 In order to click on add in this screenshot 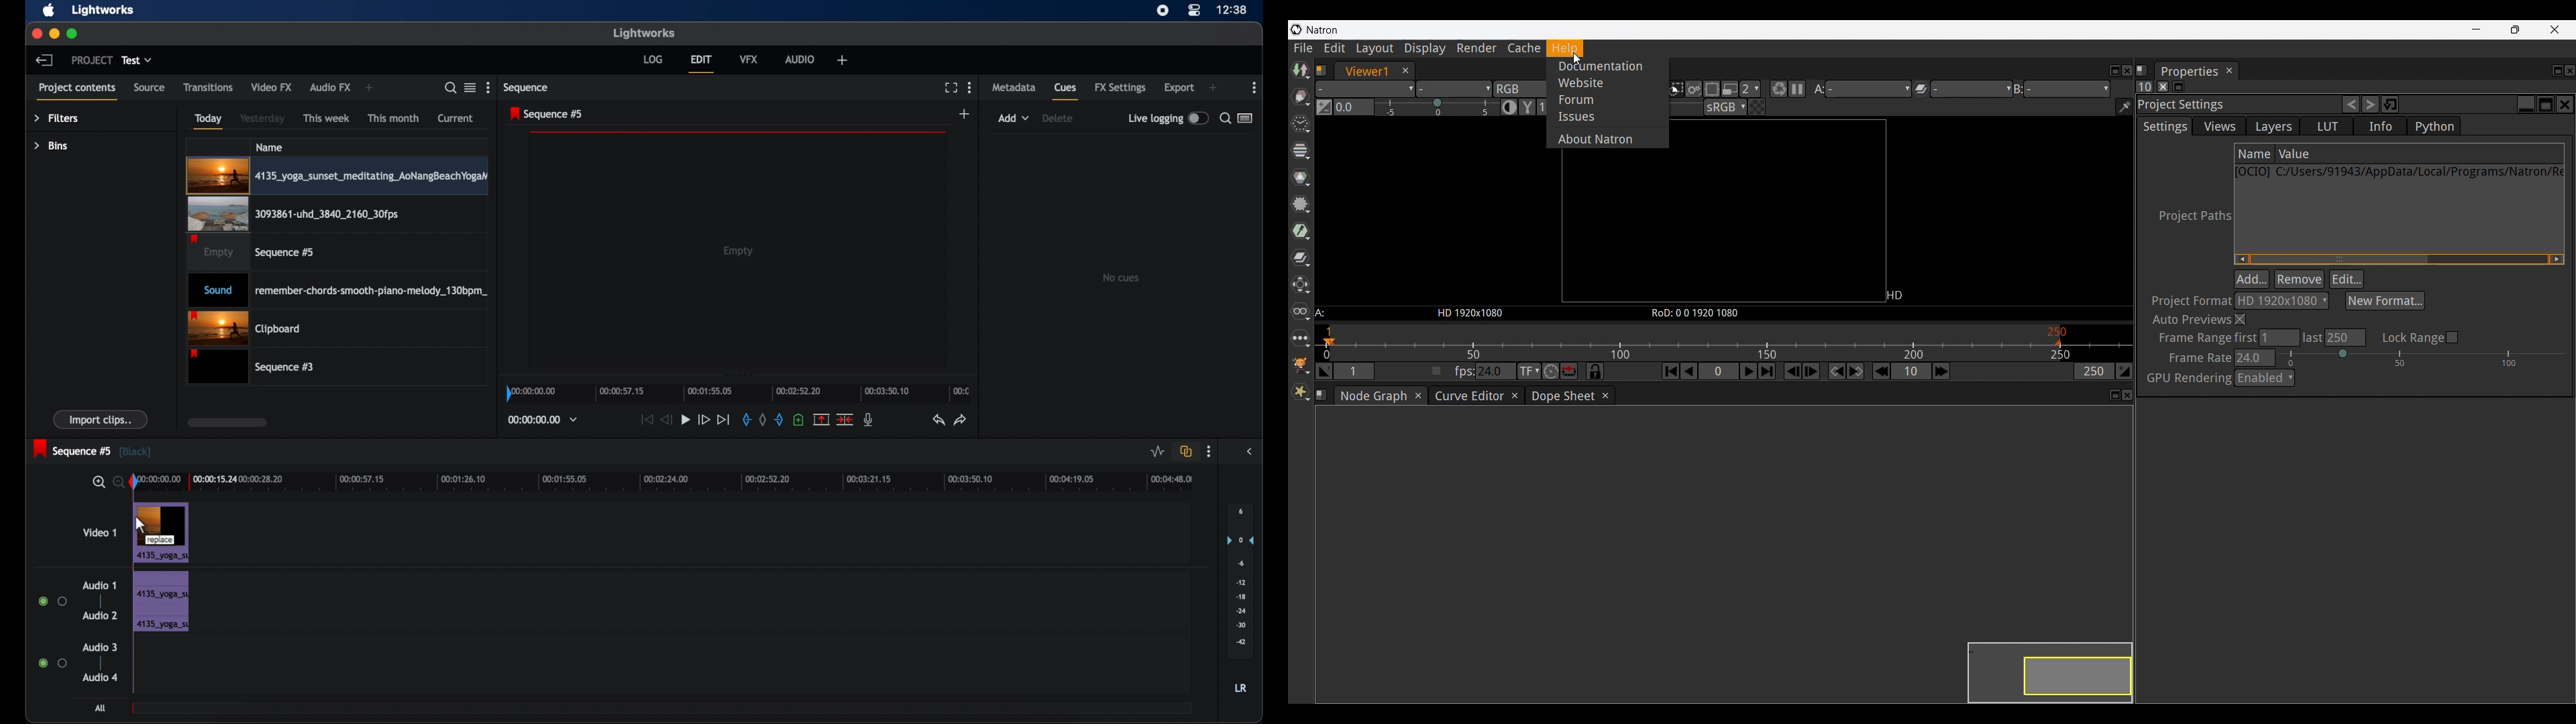, I will do `click(1213, 88)`.